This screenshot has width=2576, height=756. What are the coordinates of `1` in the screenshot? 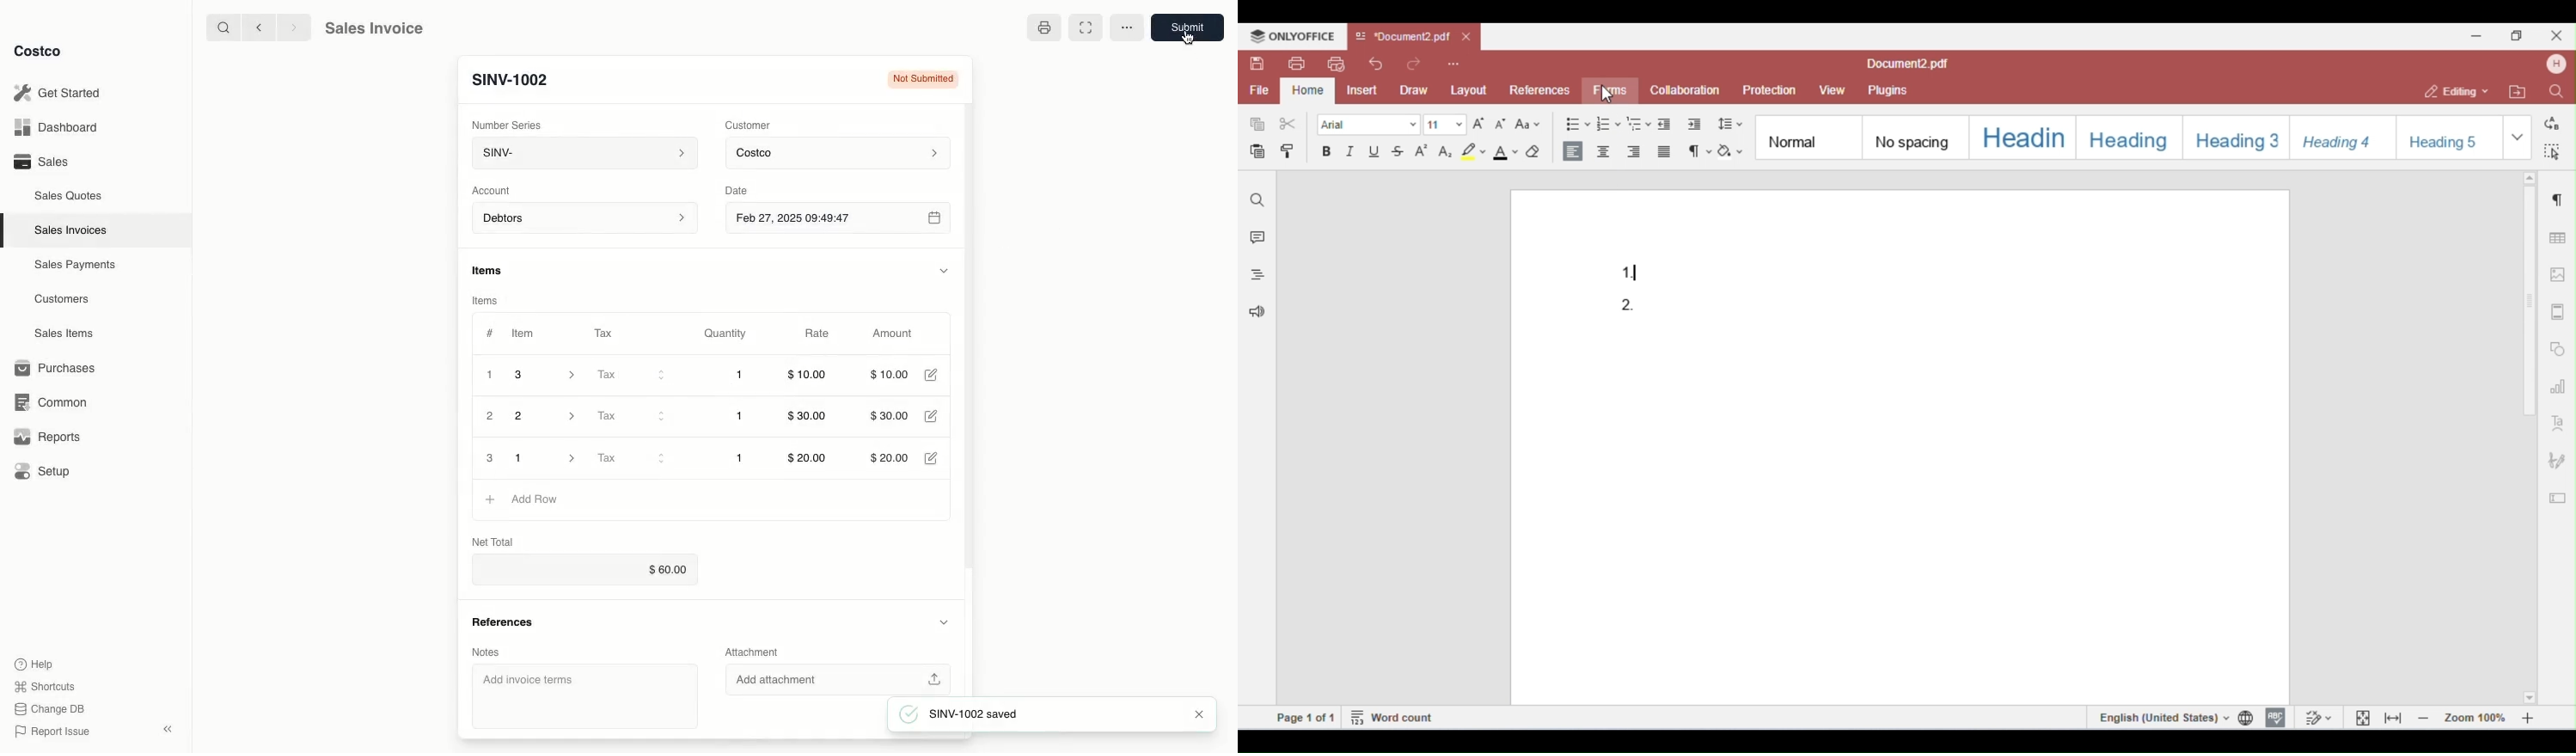 It's located at (741, 376).